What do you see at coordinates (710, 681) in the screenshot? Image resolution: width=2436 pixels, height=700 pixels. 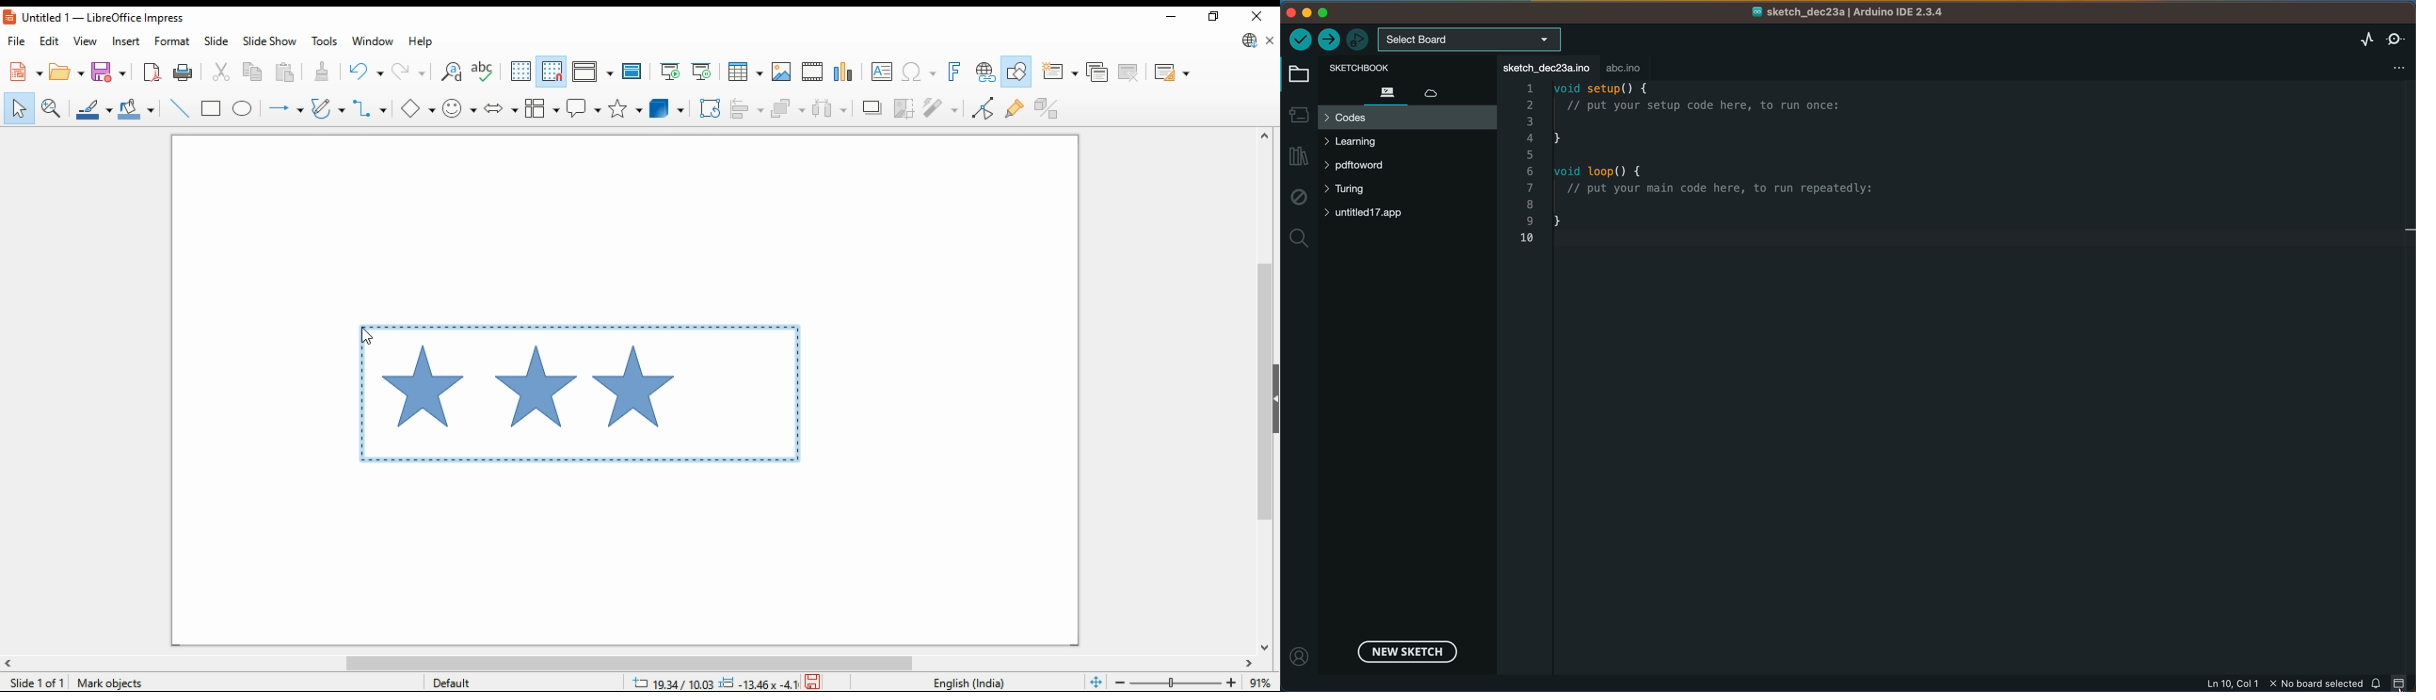 I see `dimensions` at bounding box center [710, 681].